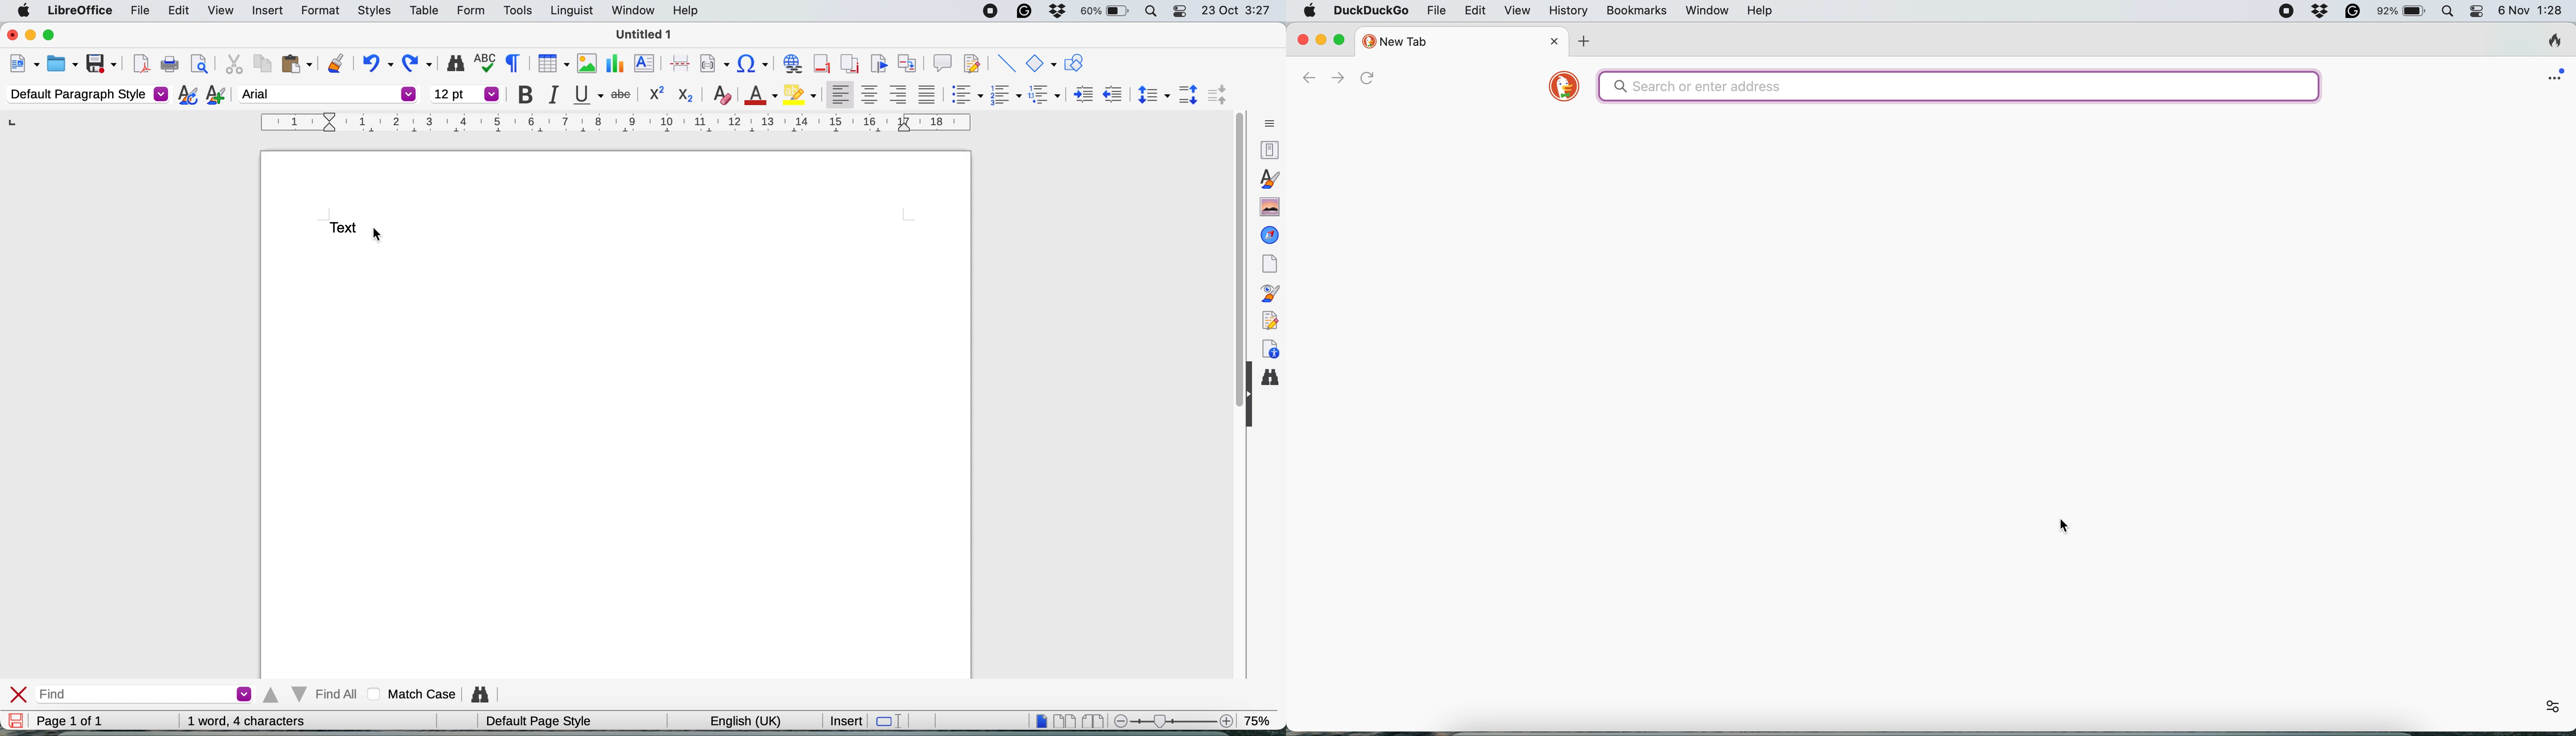  Describe the element at coordinates (101, 63) in the screenshot. I see `save` at that location.